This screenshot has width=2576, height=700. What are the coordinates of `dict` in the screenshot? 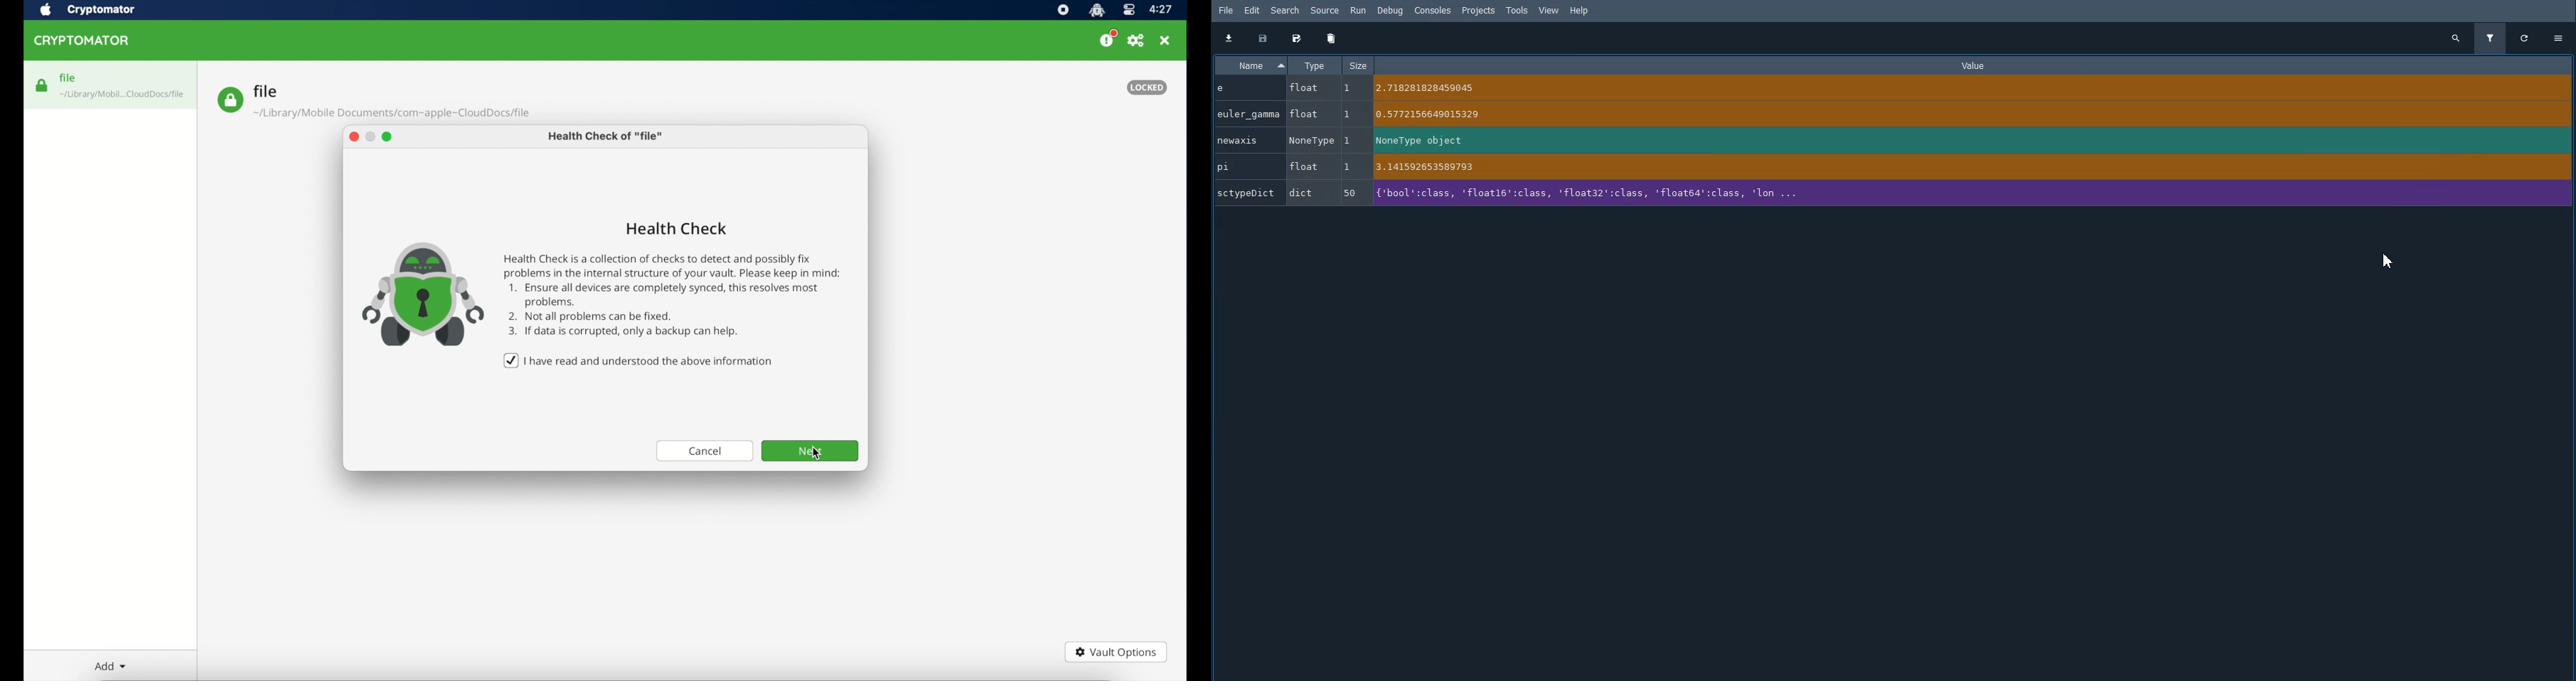 It's located at (1308, 192).